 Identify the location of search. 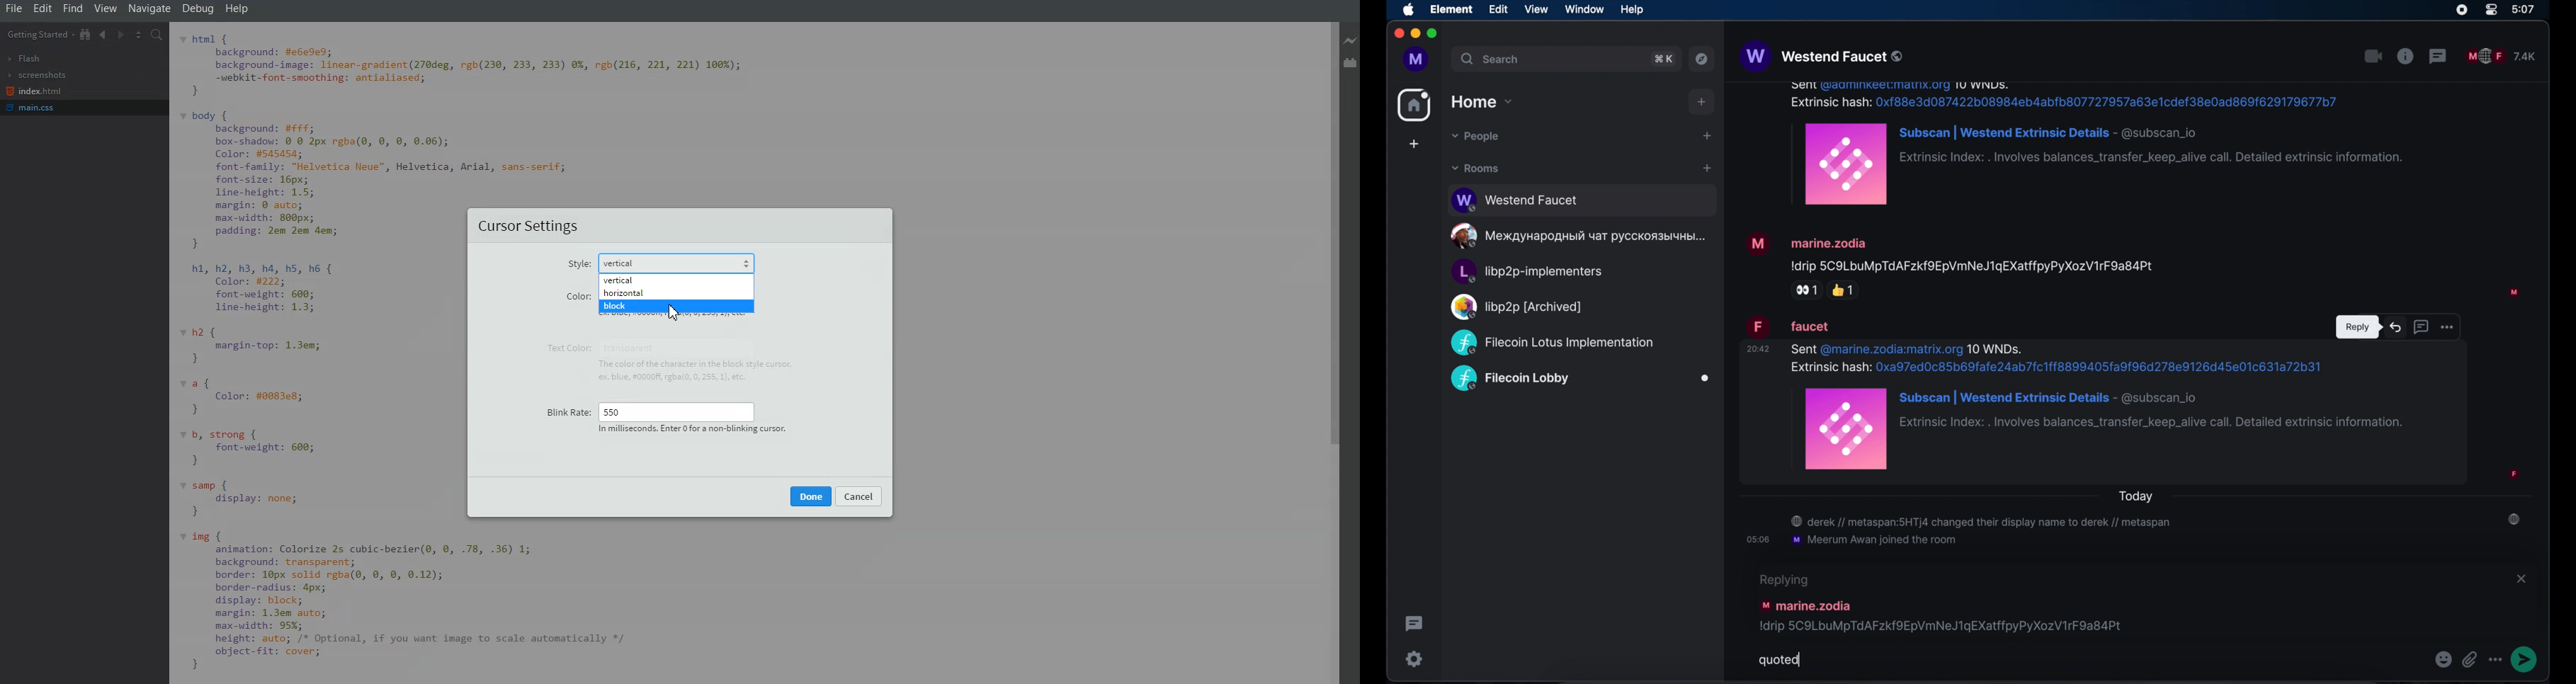
(1489, 59).